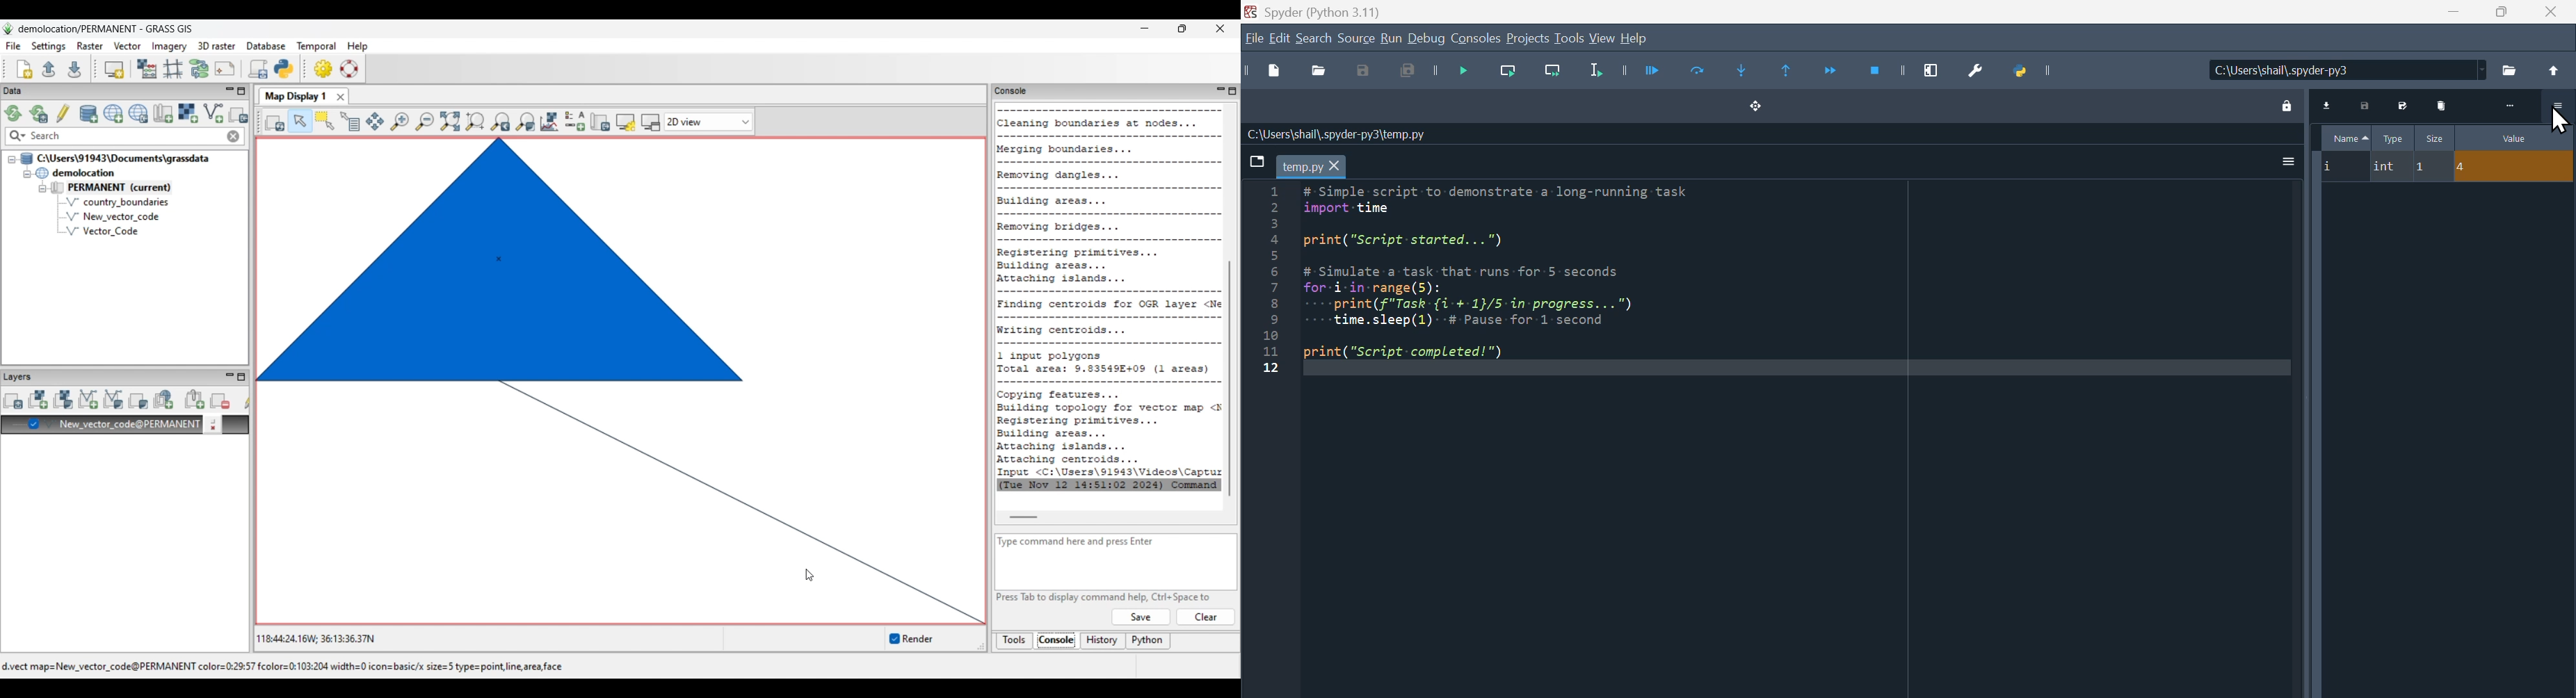  Describe the element at coordinates (2503, 13) in the screenshot. I see `Maximize` at that location.